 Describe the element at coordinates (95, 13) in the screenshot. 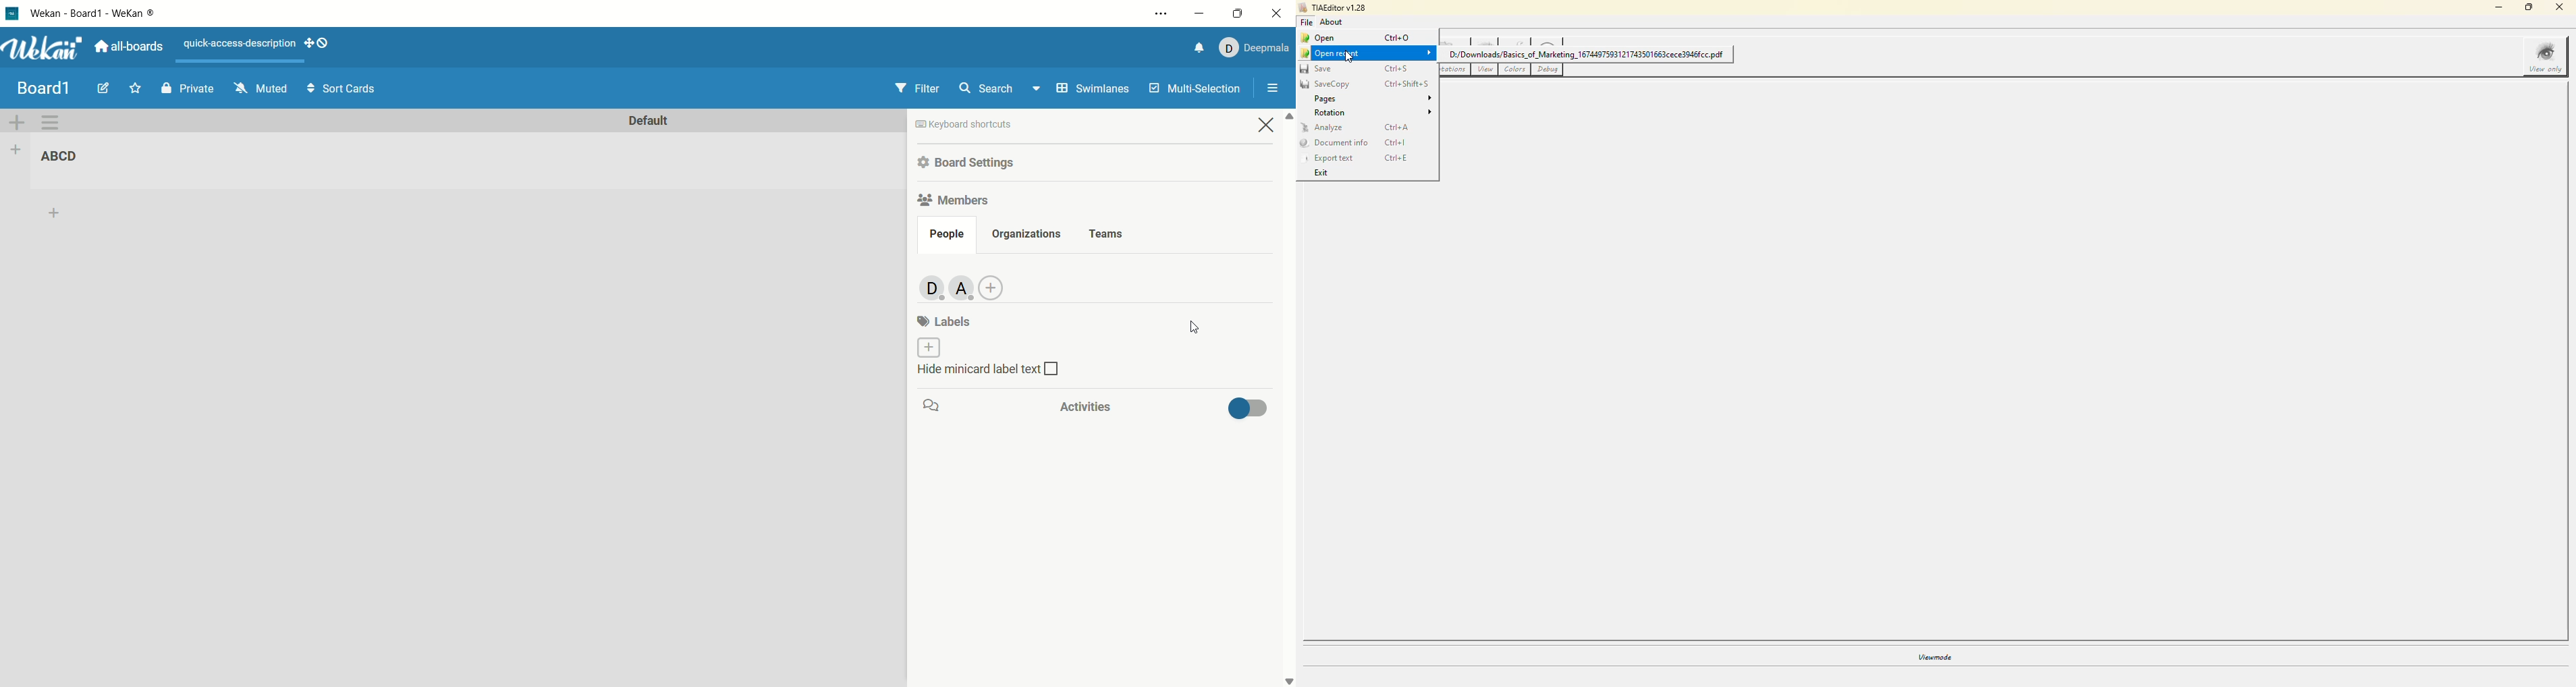

I see `title` at that location.